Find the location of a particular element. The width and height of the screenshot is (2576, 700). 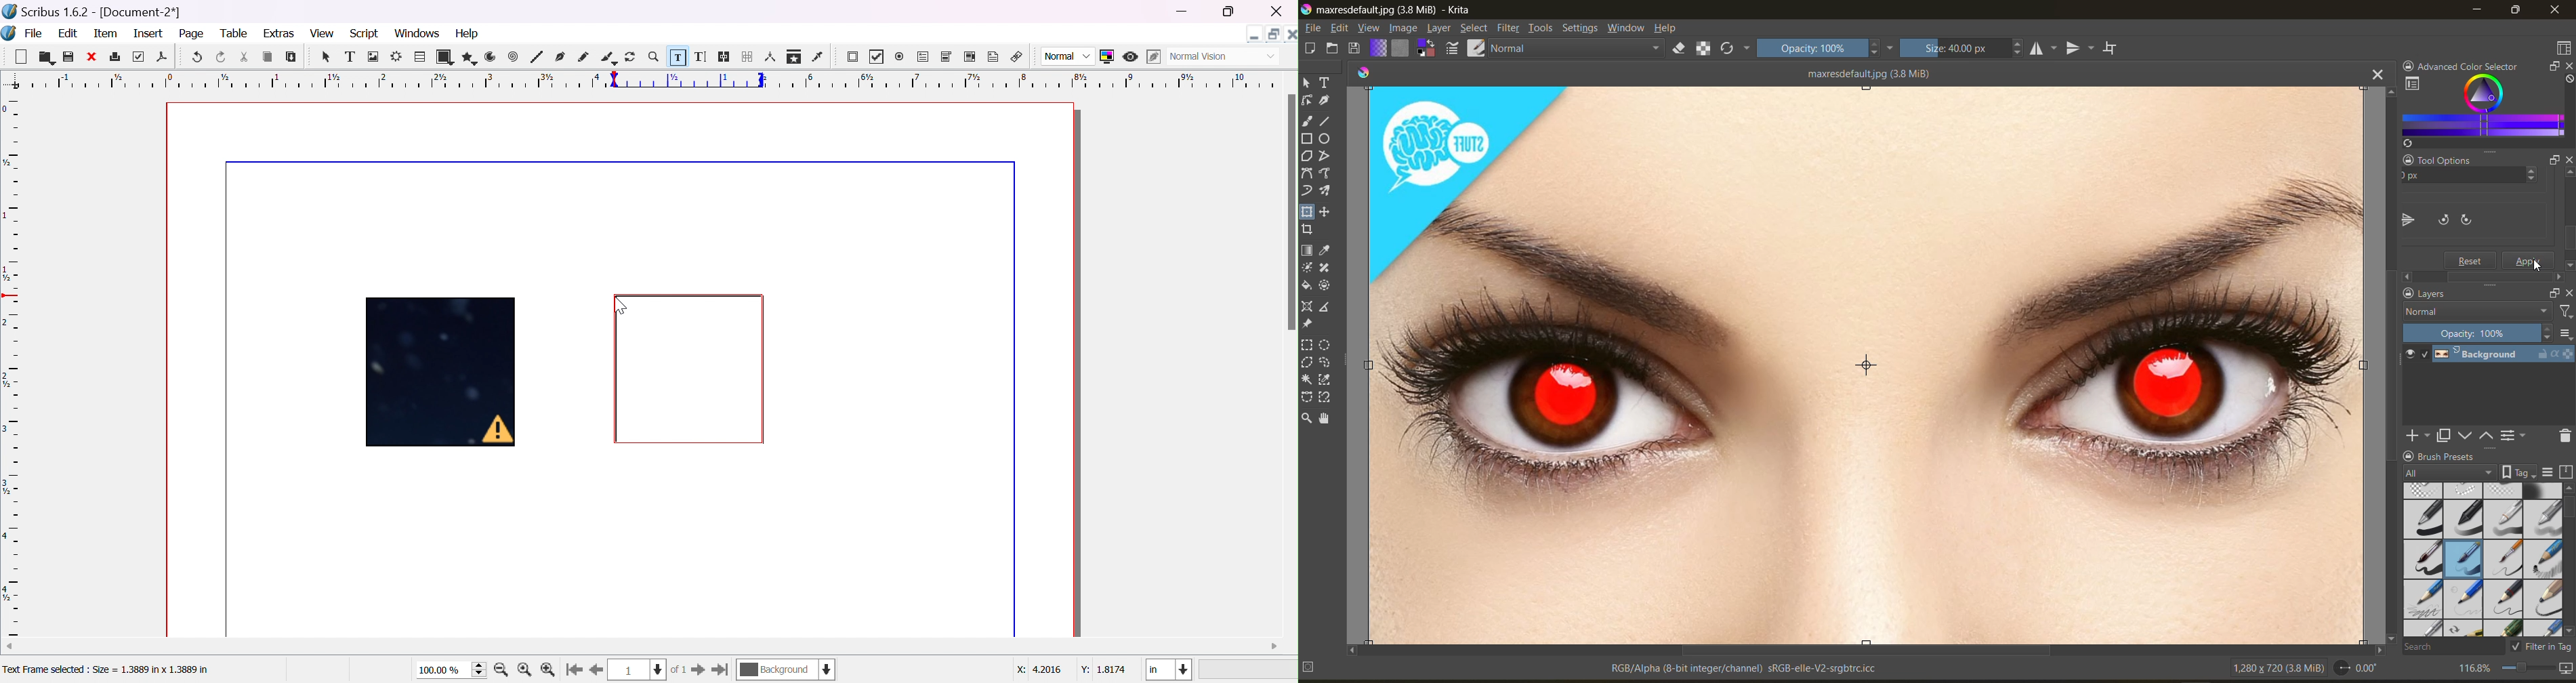

close is located at coordinates (1290, 33).